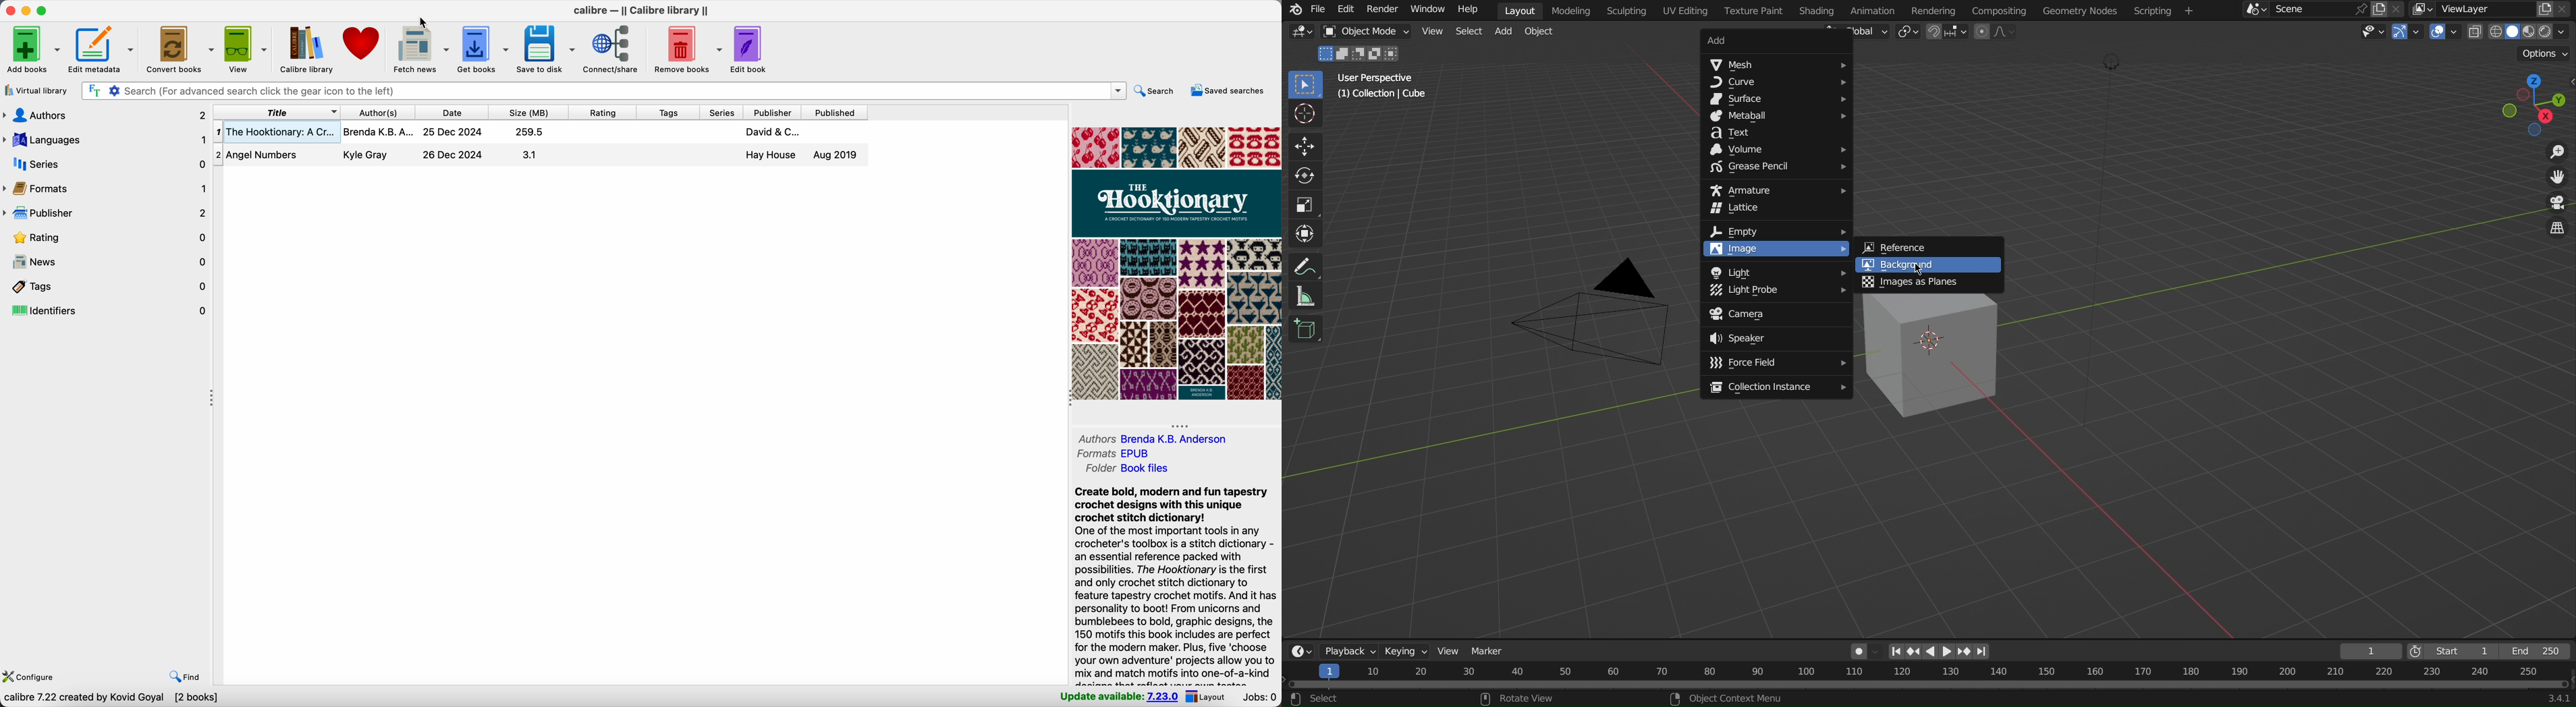 The width and height of the screenshot is (2576, 728). Describe the element at coordinates (2559, 231) in the screenshot. I see `Toggle View` at that location.